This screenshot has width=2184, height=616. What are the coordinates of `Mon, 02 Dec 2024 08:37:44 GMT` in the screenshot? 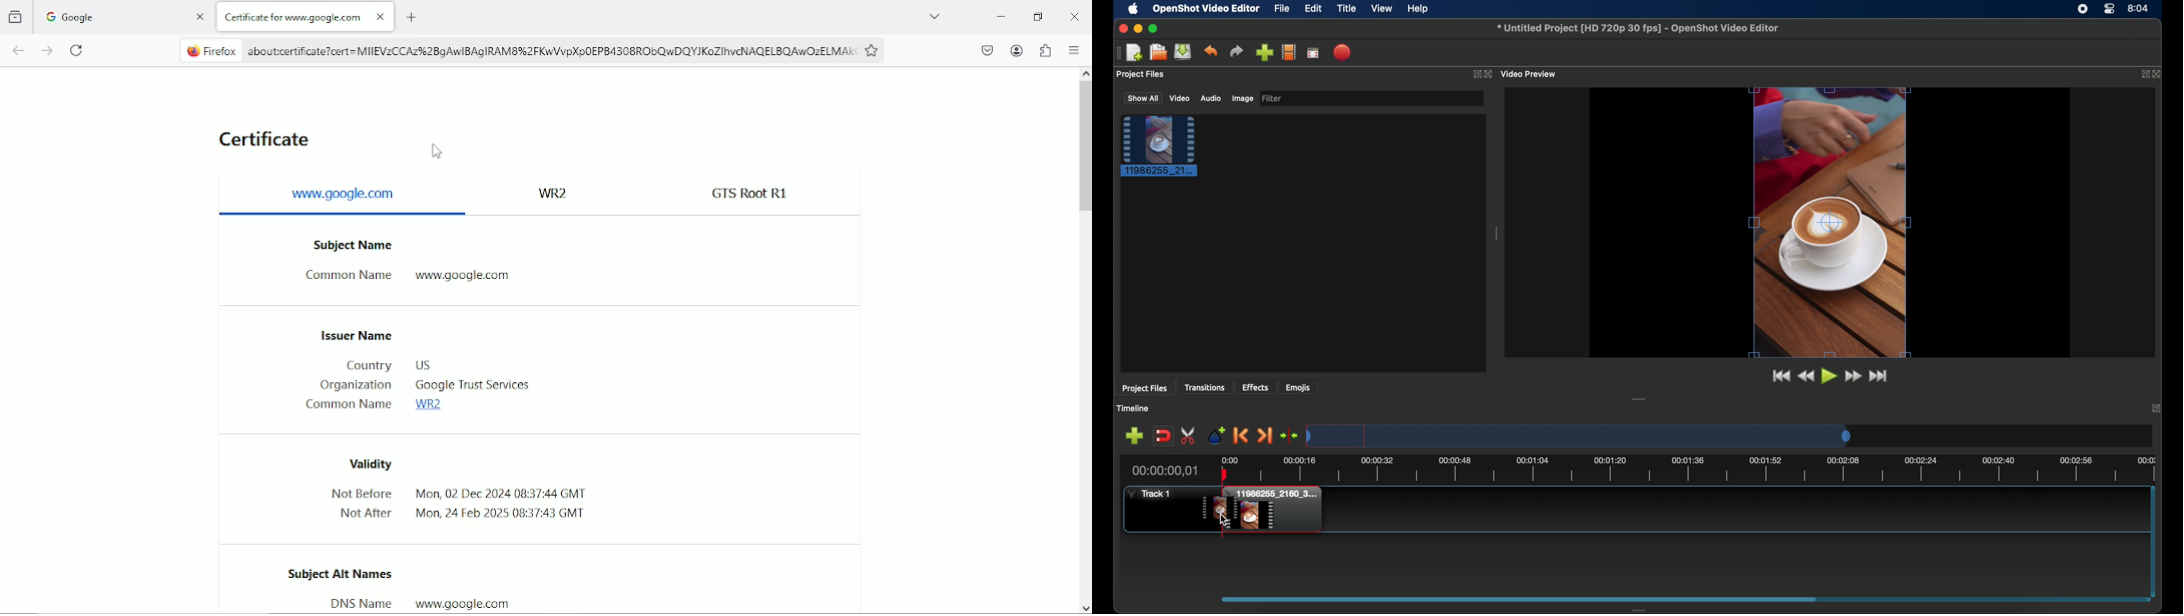 It's located at (503, 493).